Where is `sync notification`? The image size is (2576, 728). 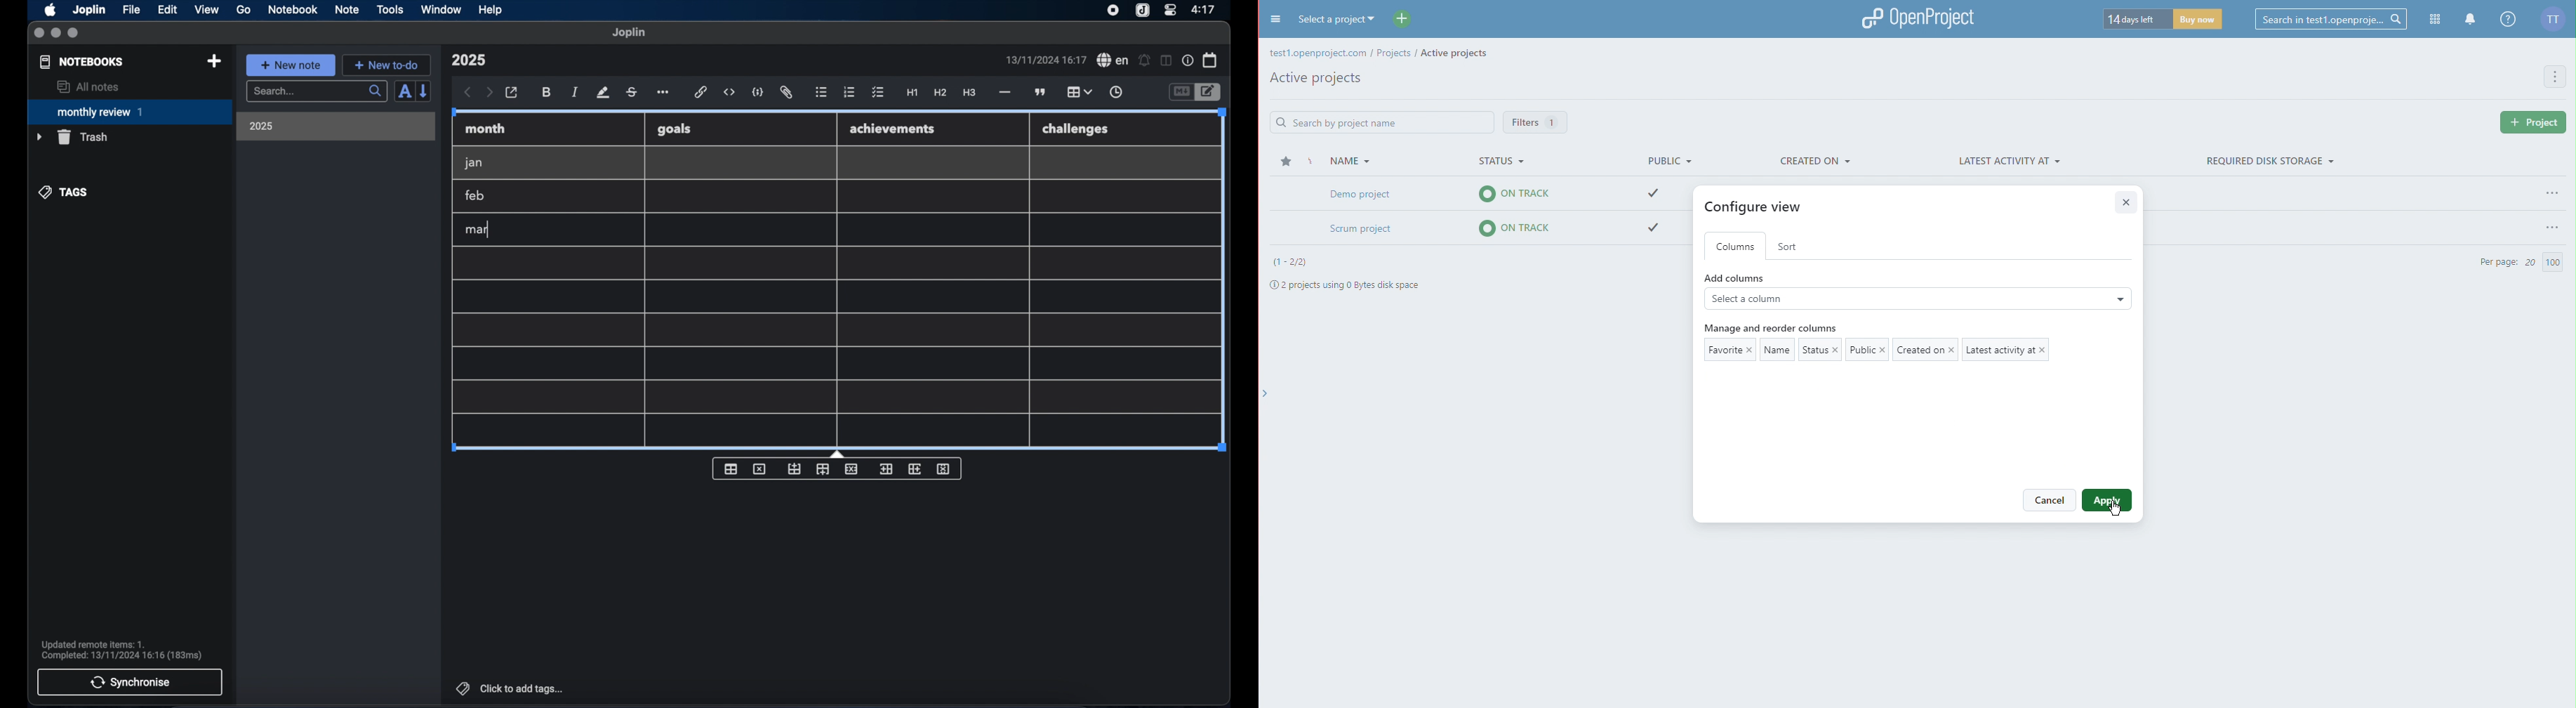
sync notification is located at coordinates (122, 650).